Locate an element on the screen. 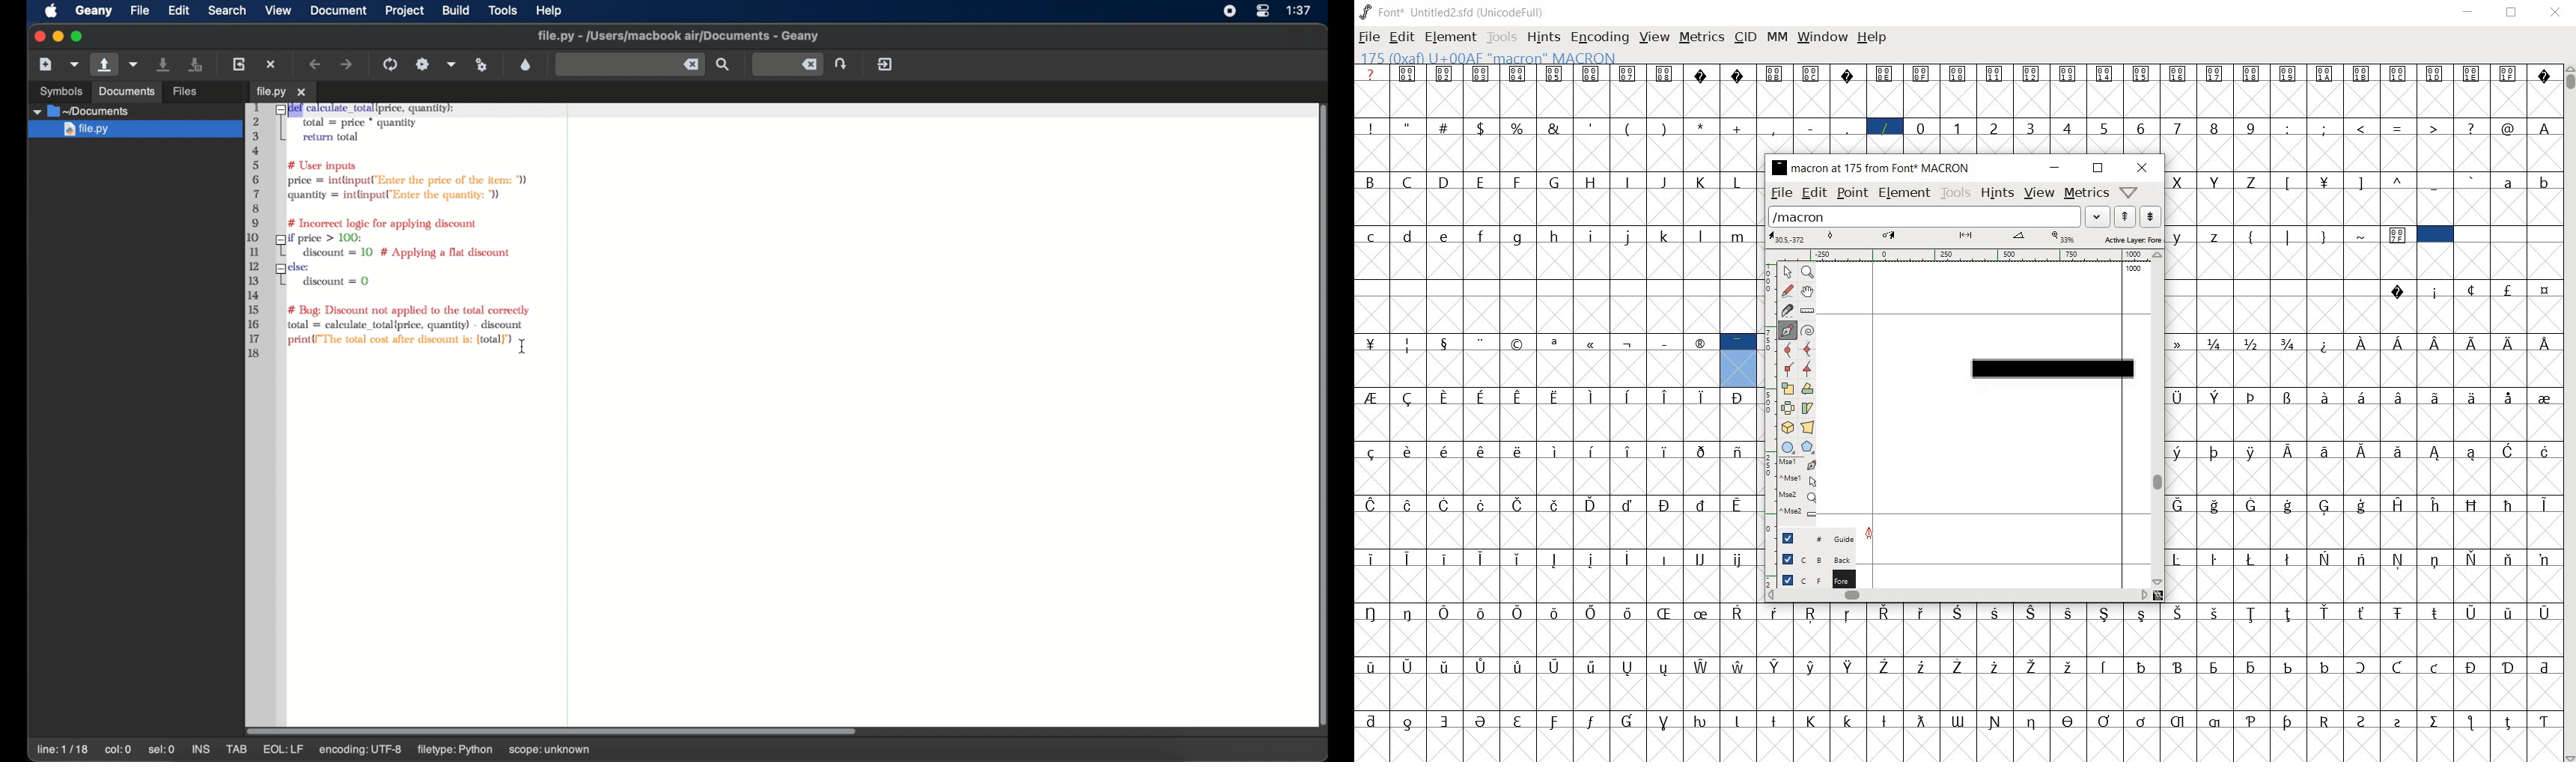 The image size is (2576, 784). mm is located at coordinates (1777, 37).